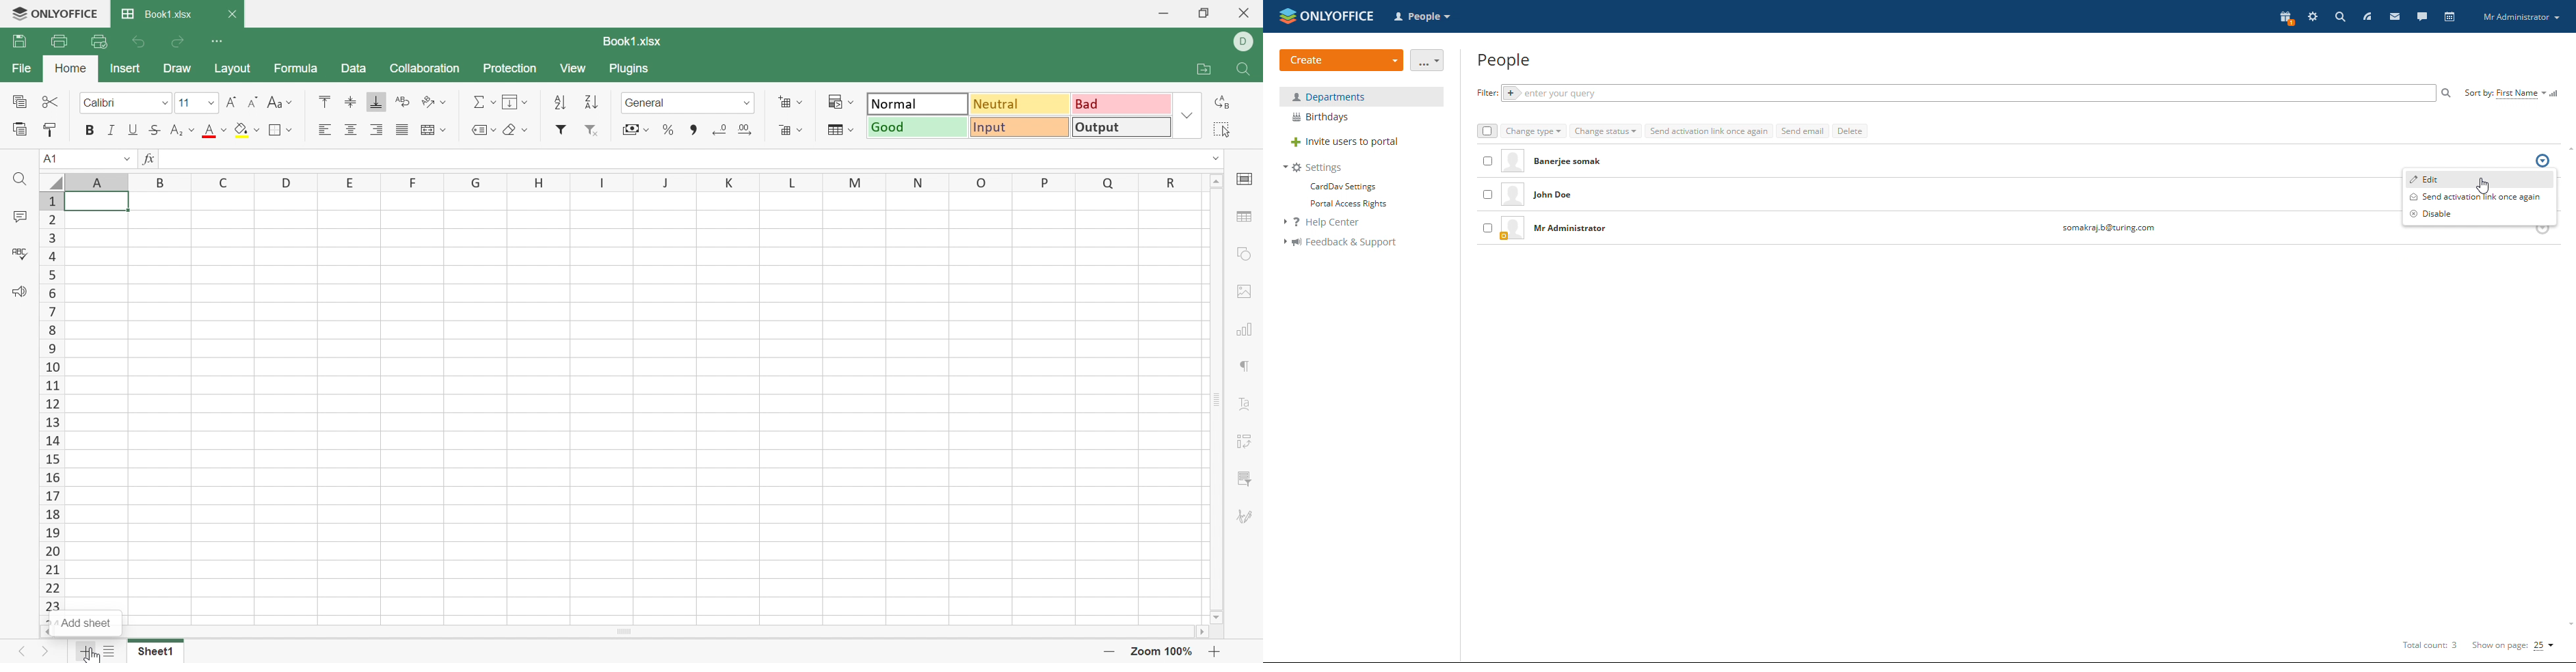 Image resolution: width=2576 pixels, height=672 pixels. What do you see at coordinates (326, 130) in the screenshot?
I see `Align Left` at bounding box center [326, 130].